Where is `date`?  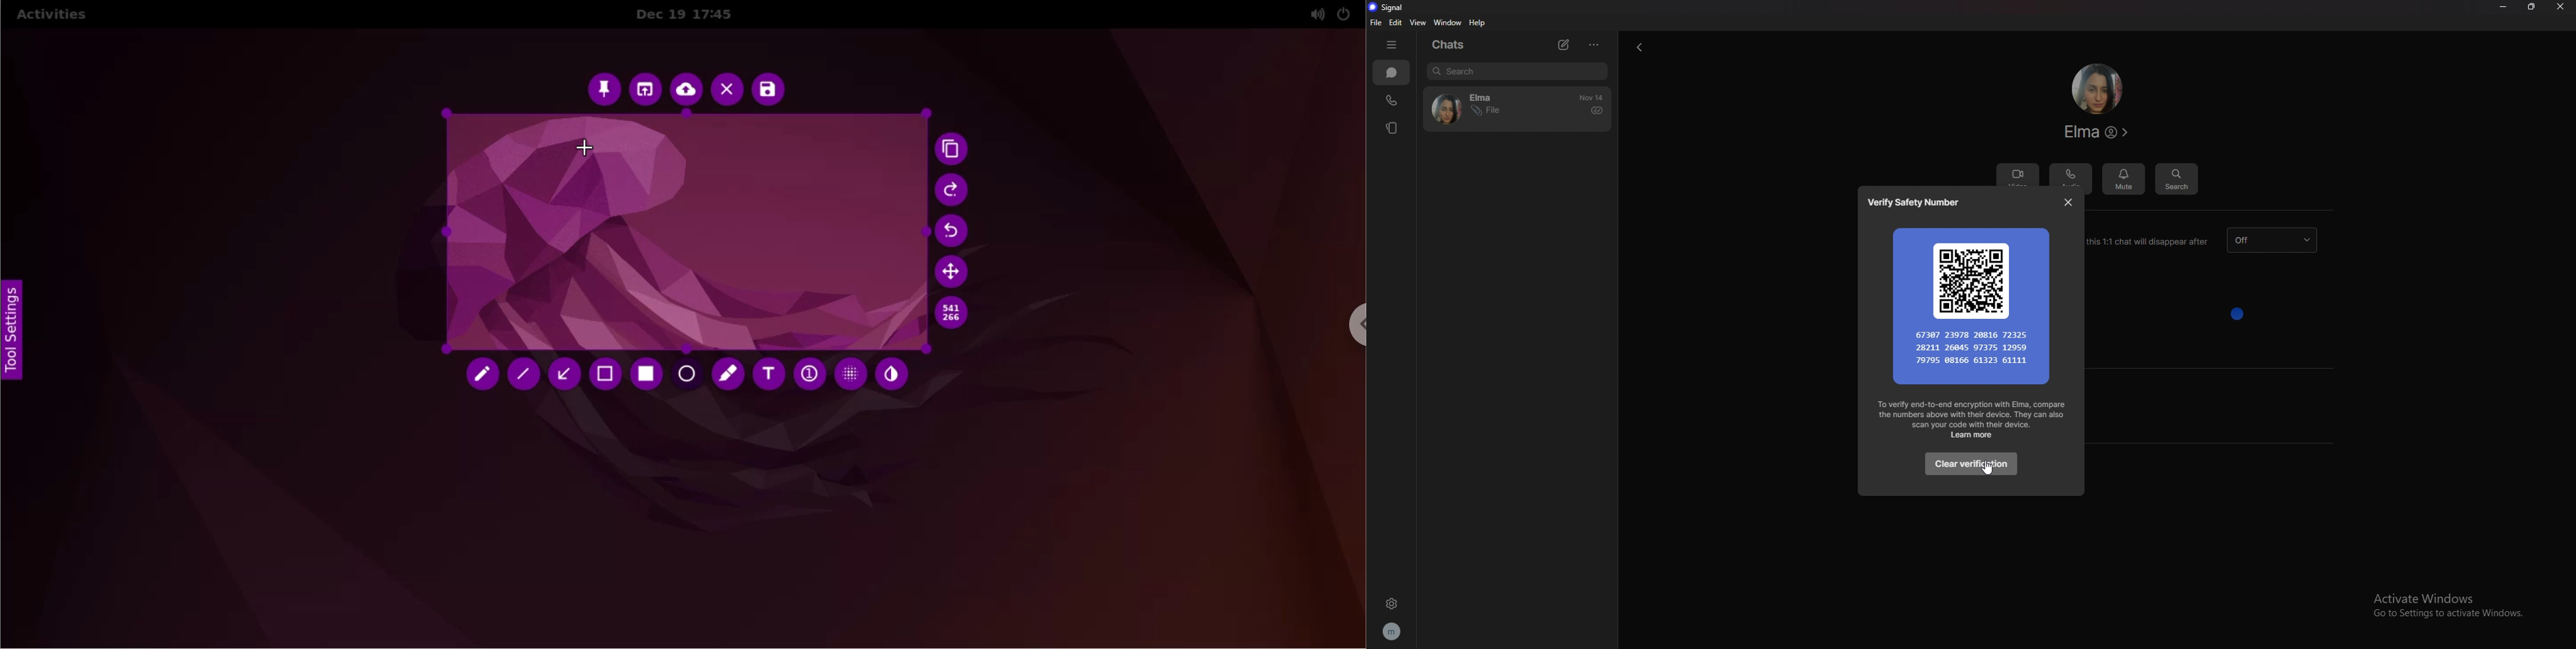
date is located at coordinates (1592, 98).